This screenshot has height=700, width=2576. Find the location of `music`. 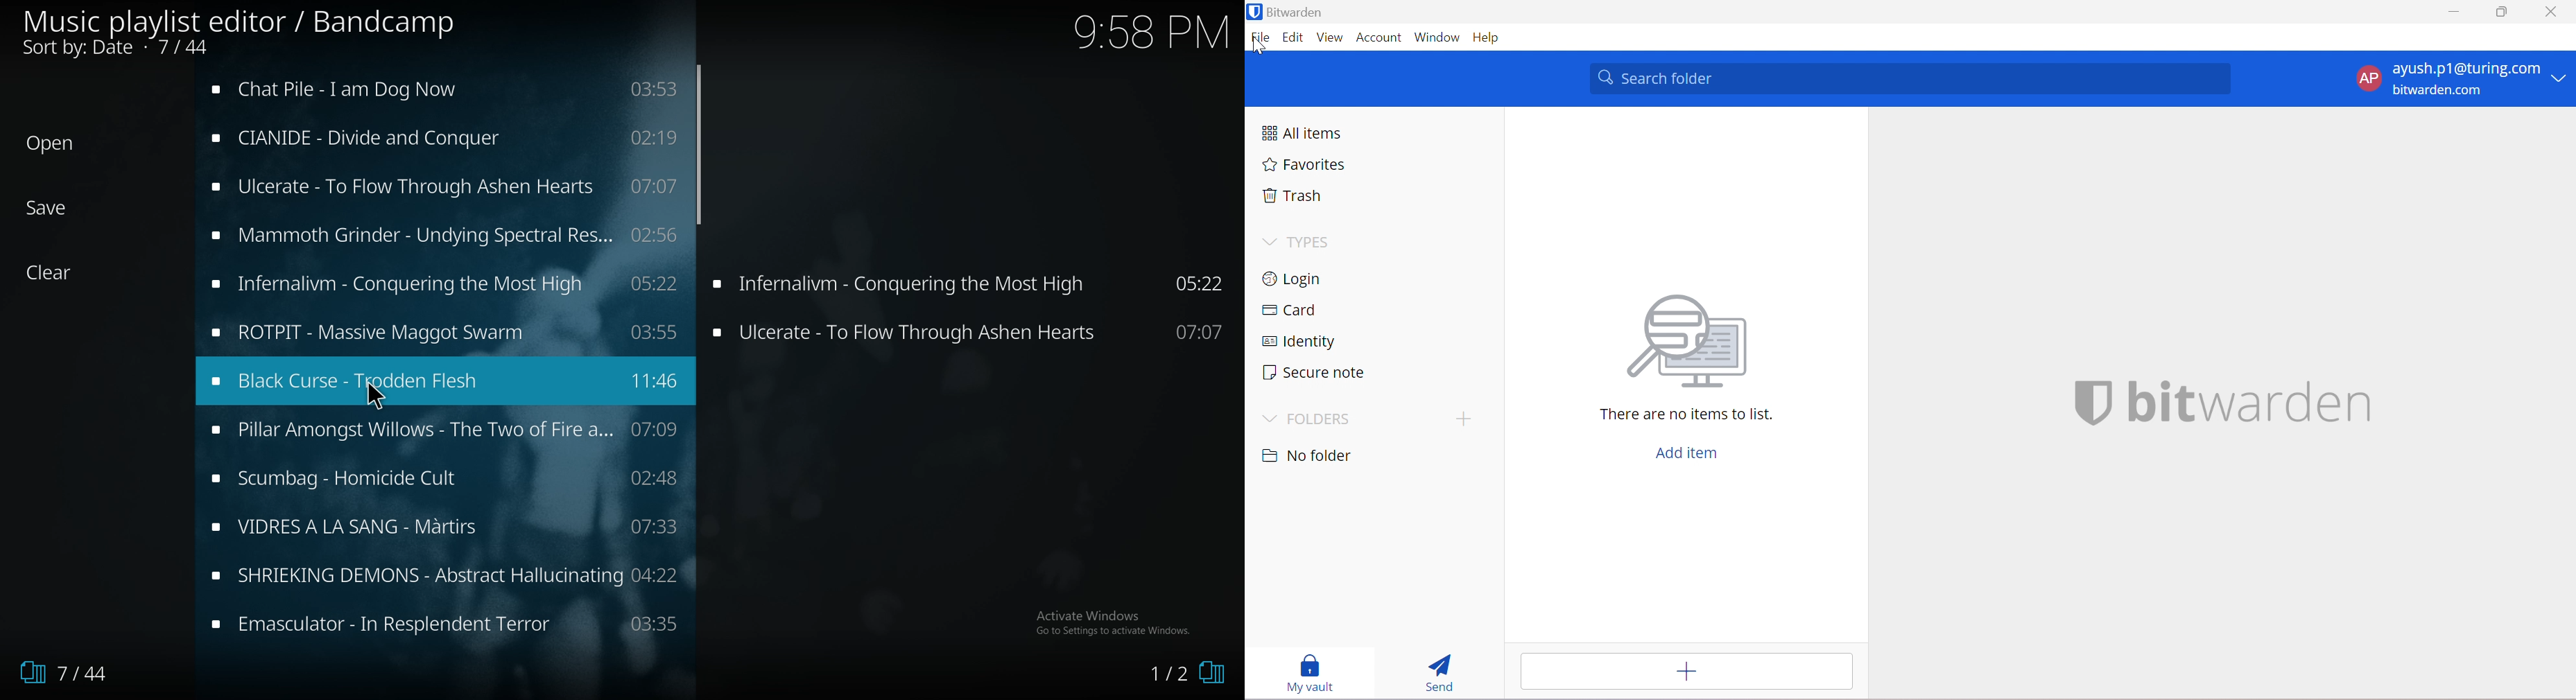

music is located at coordinates (446, 88).